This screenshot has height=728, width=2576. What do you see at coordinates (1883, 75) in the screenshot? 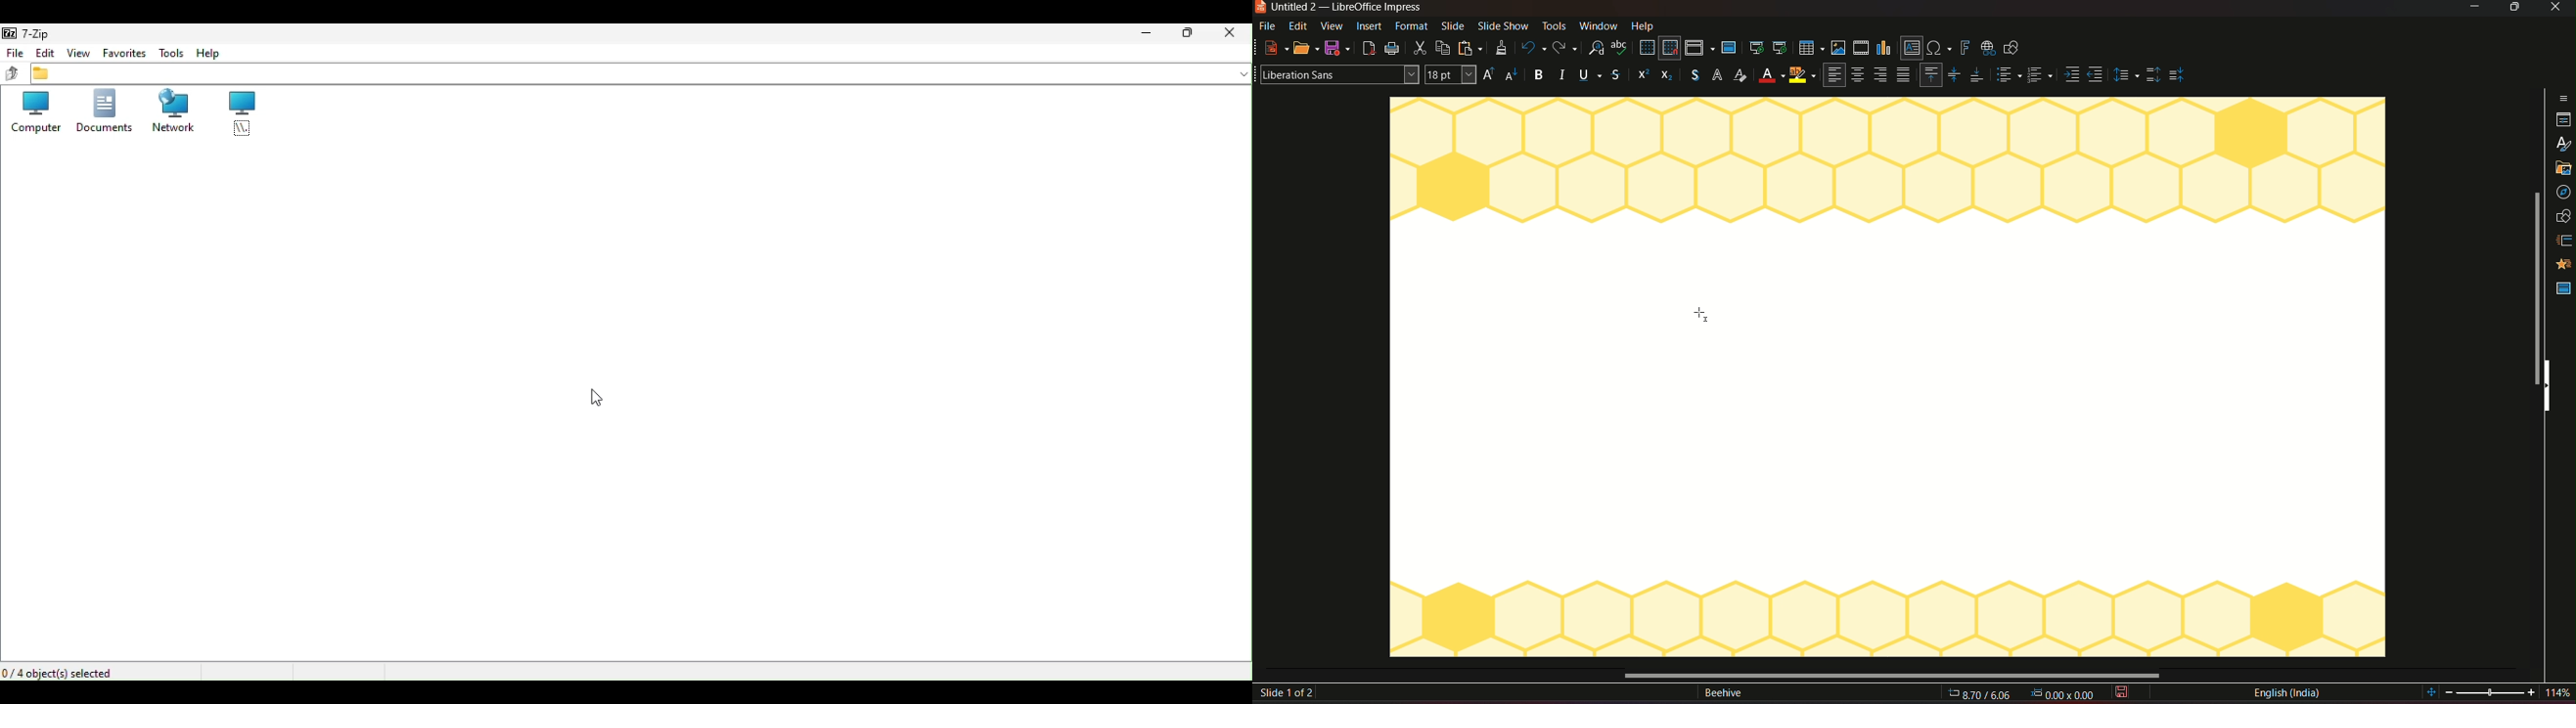
I see `Align right` at bounding box center [1883, 75].